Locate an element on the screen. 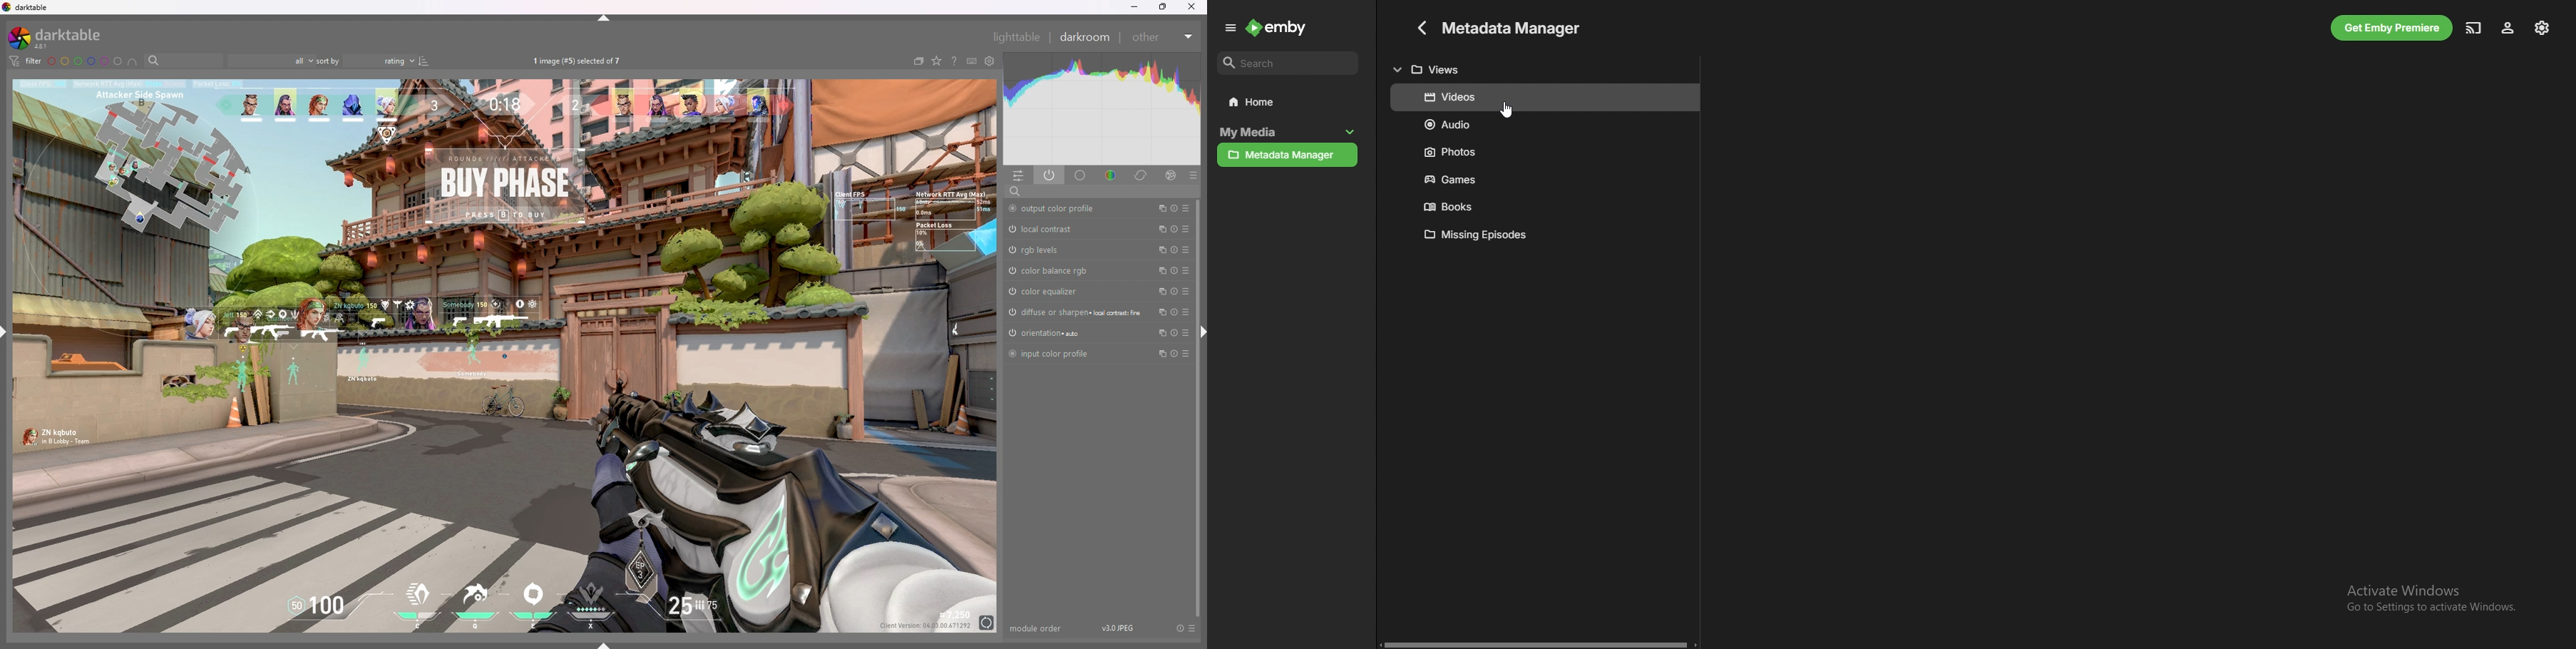  reset is located at coordinates (1174, 313).